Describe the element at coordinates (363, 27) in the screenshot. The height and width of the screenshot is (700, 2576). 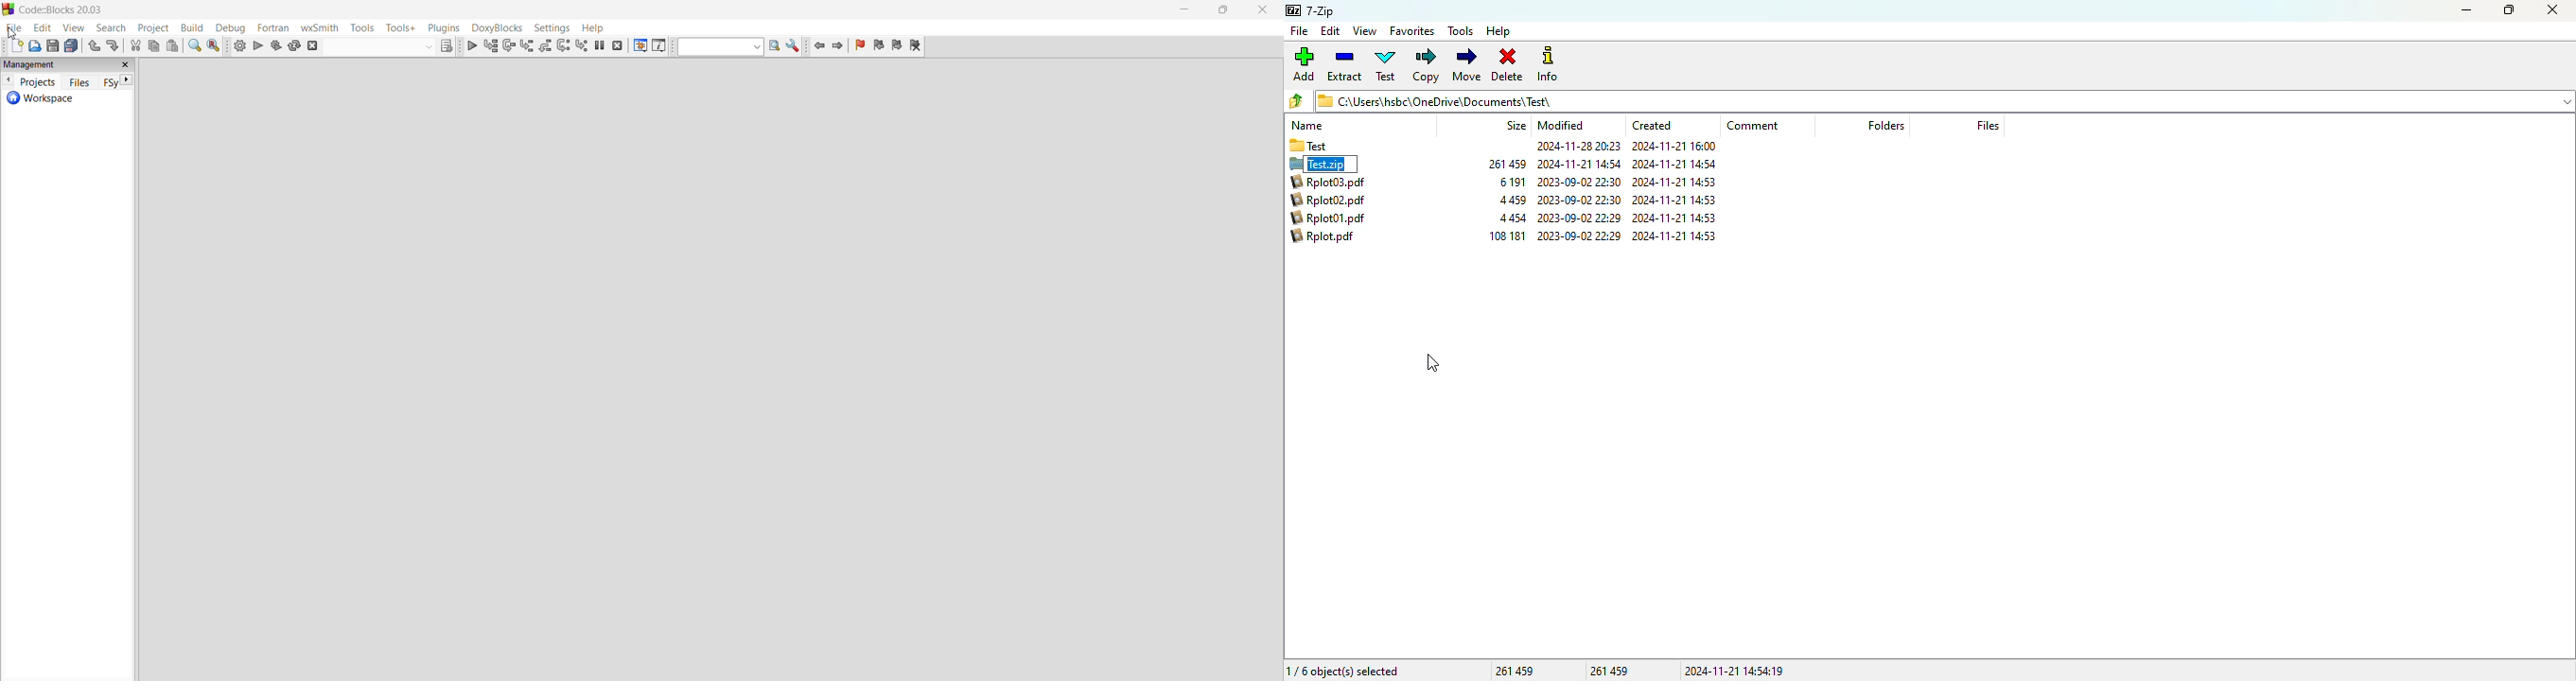
I see `tools` at that location.